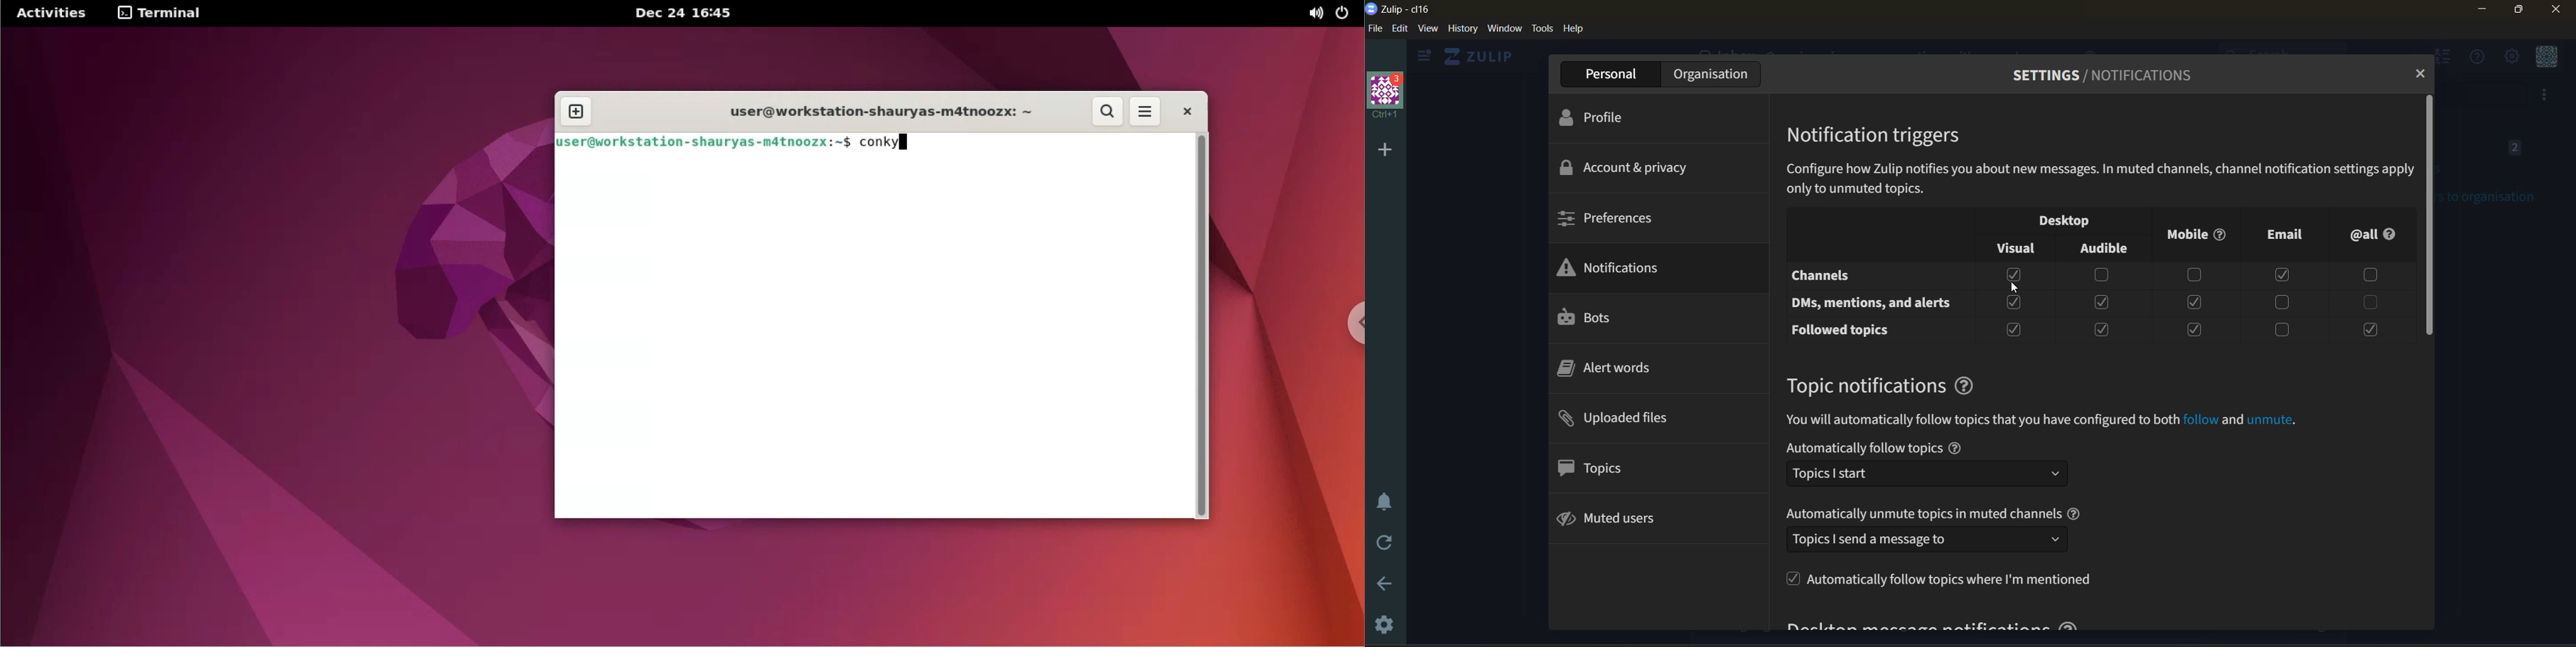 This screenshot has width=2576, height=672. What do you see at coordinates (1387, 545) in the screenshot?
I see `reload` at bounding box center [1387, 545].